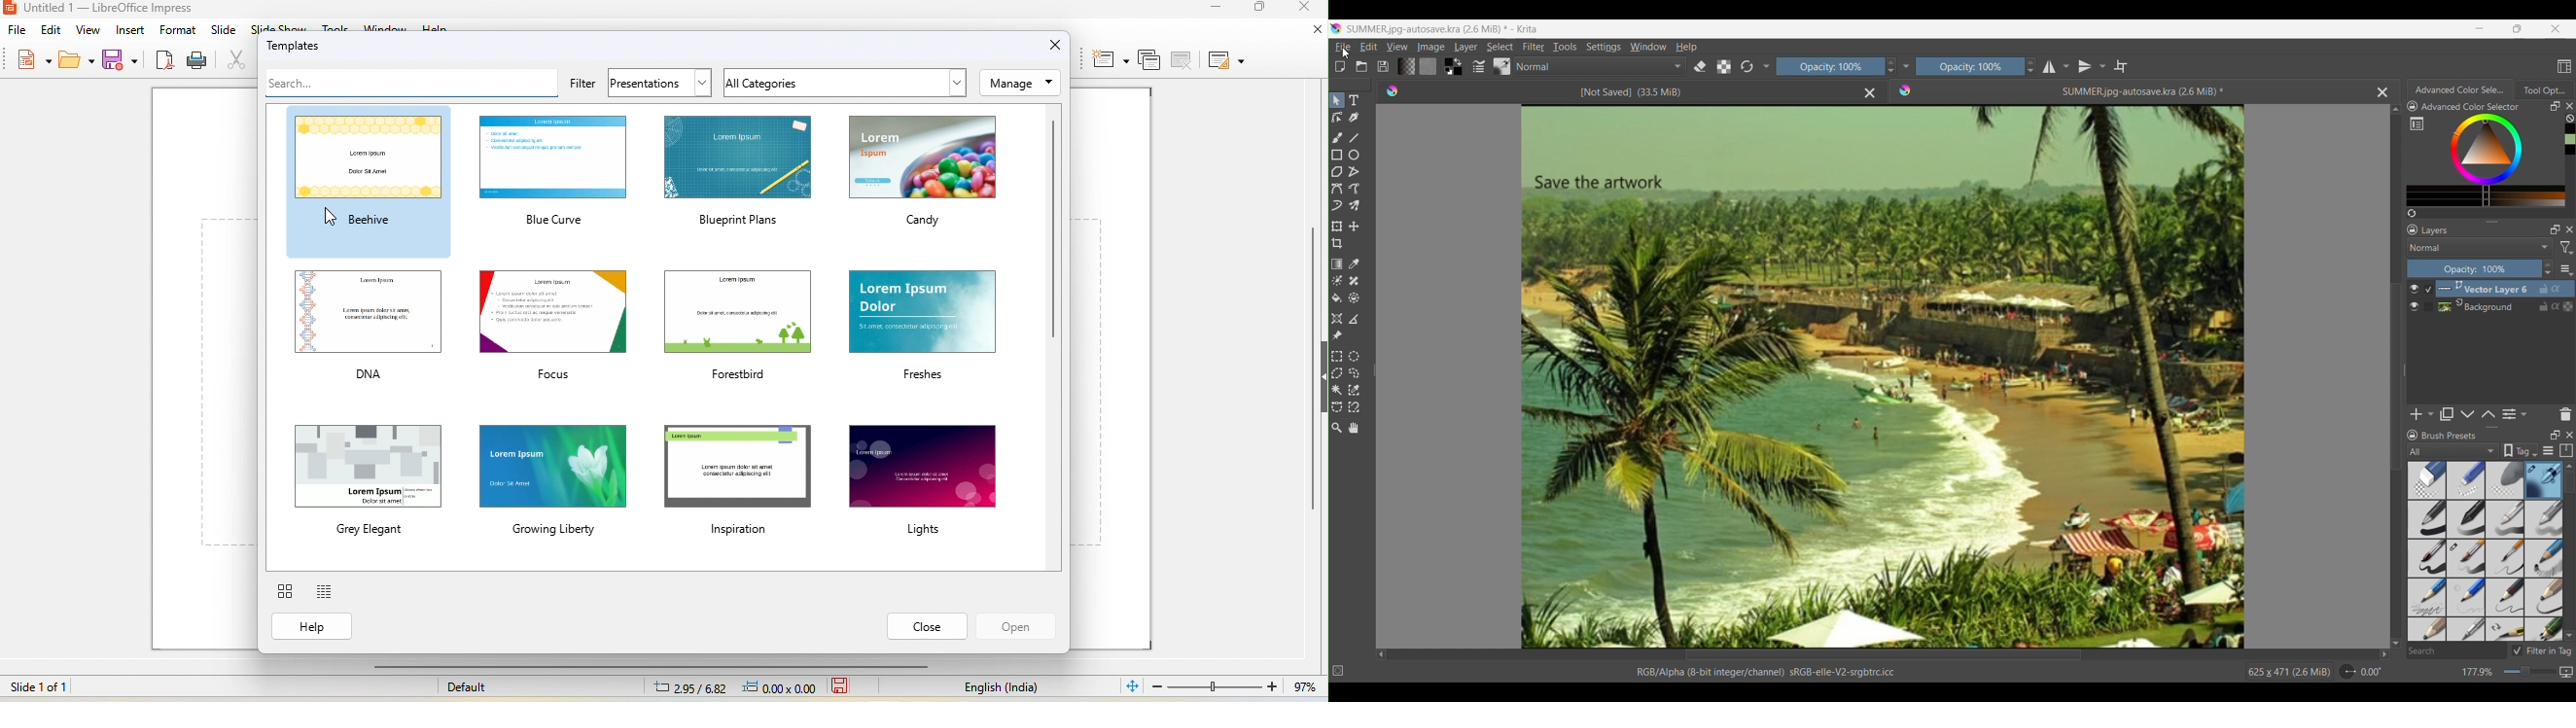  What do you see at coordinates (1700, 67) in the screenshot?
I see `Set to erase mode` at bounding box center [1700, 67].